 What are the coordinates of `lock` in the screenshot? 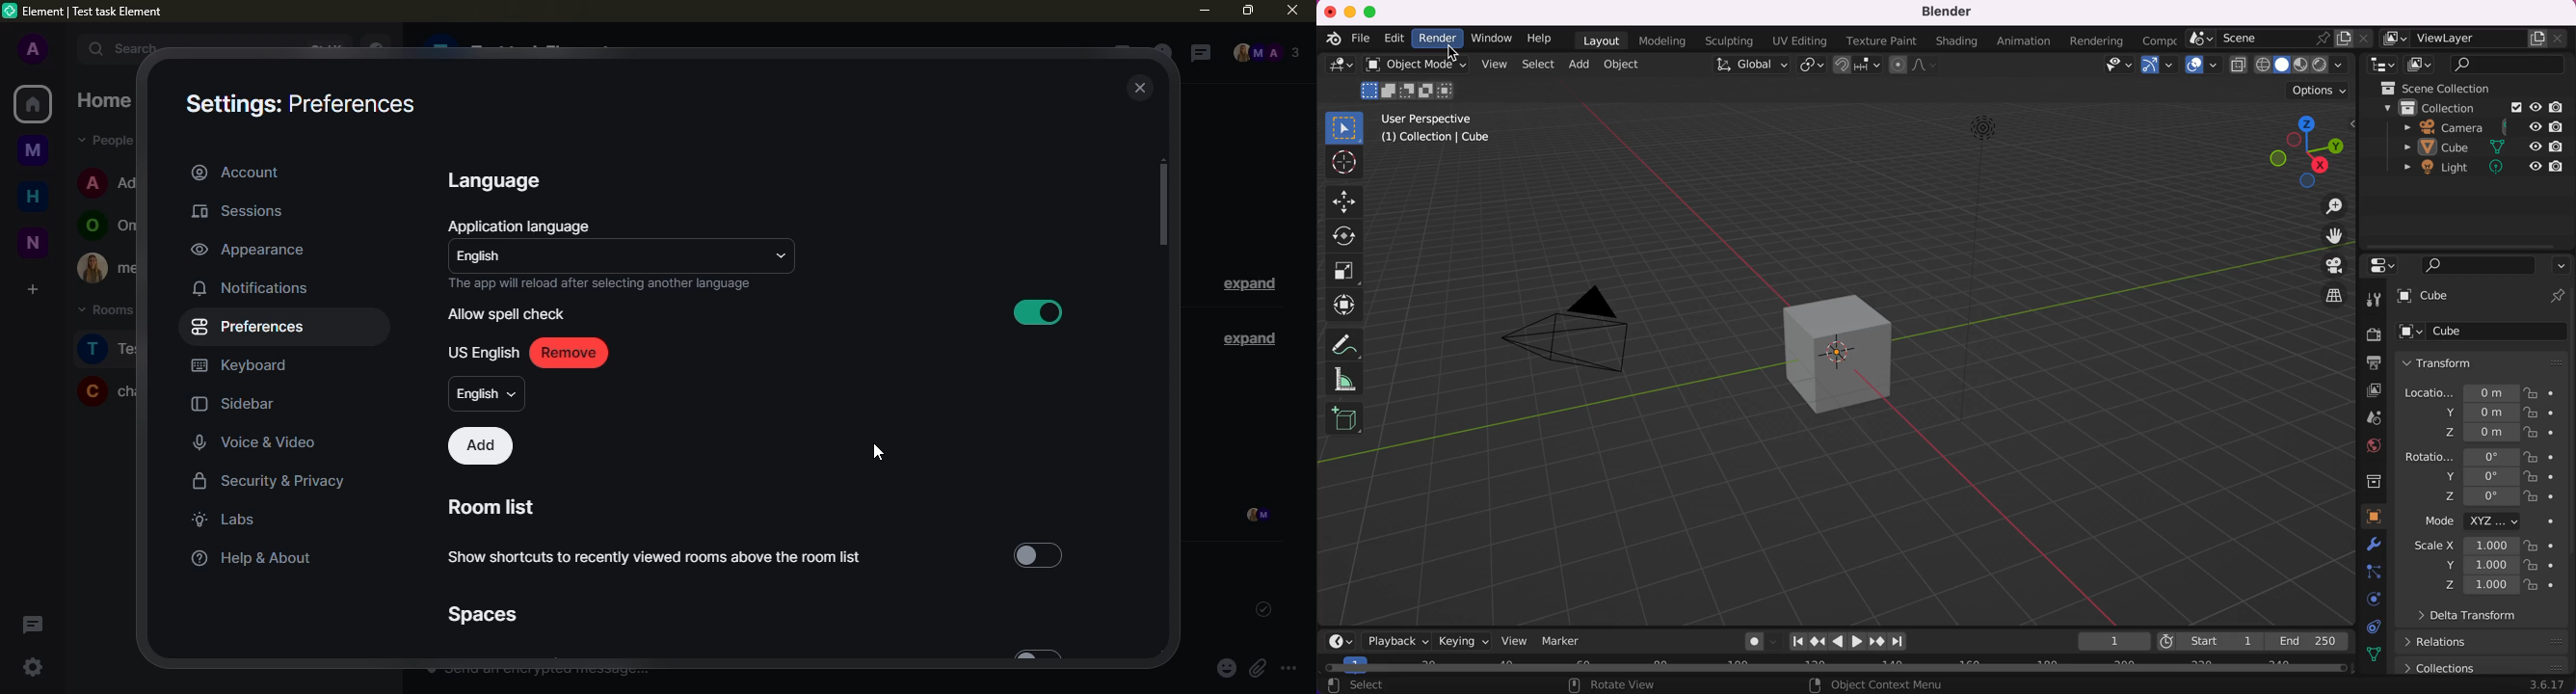 It's located at (2543, 567).